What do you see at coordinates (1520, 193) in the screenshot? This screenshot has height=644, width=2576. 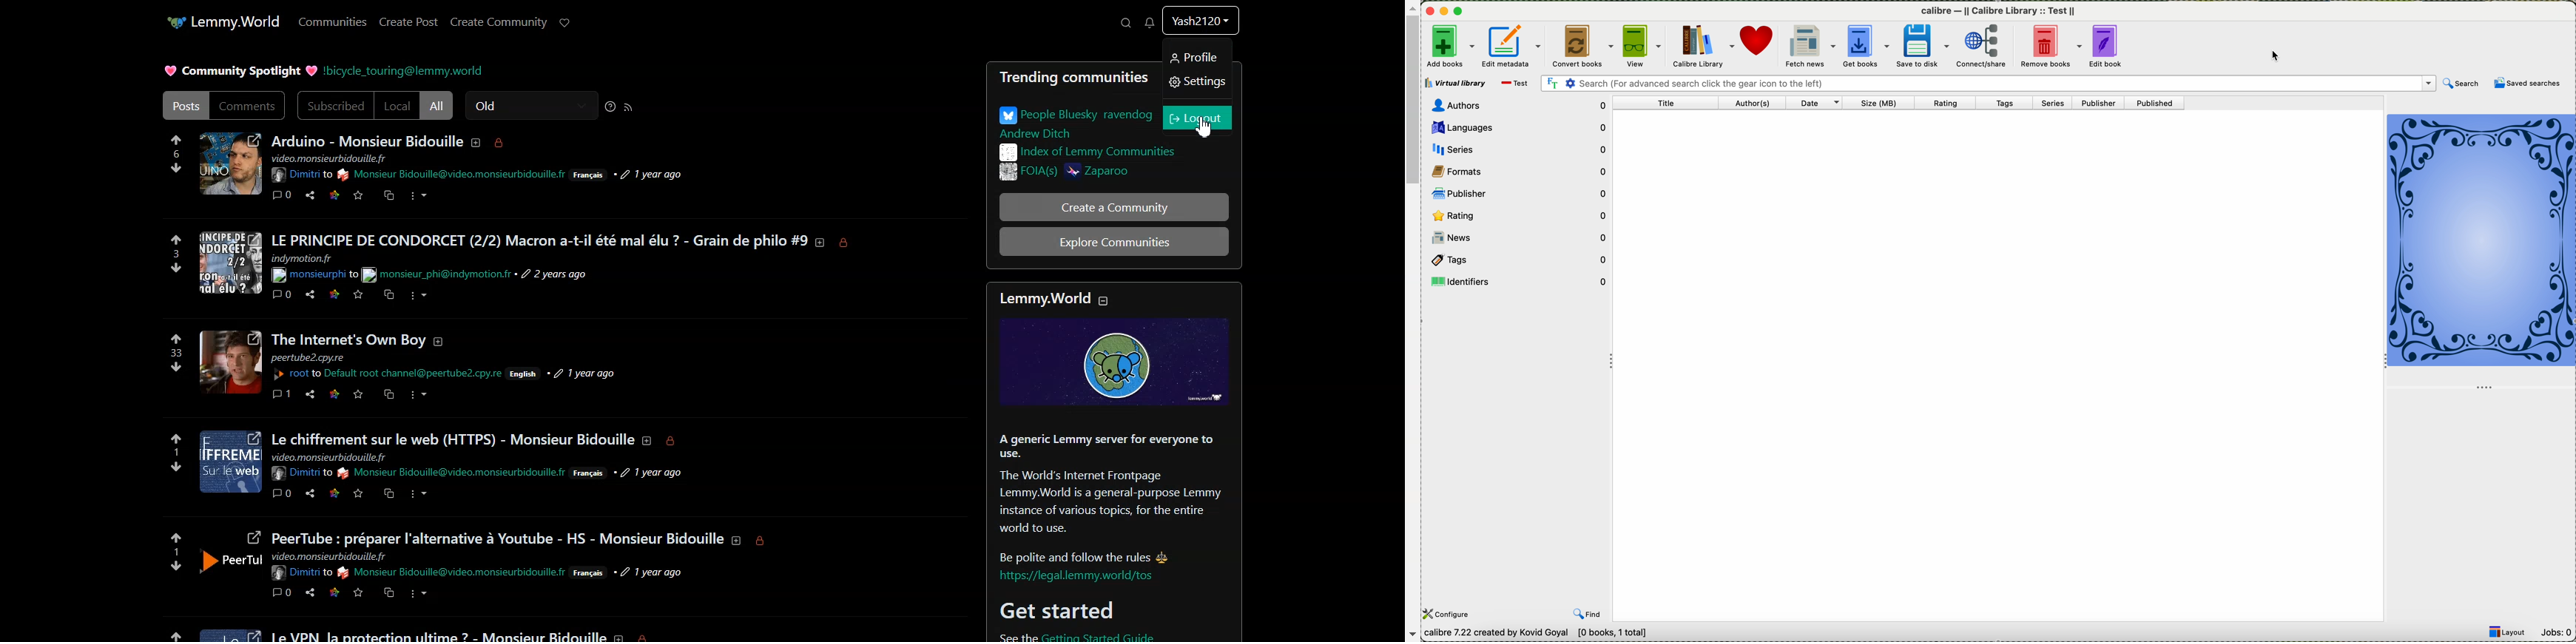 I see `publisher` at bounding box center [1520, 193].